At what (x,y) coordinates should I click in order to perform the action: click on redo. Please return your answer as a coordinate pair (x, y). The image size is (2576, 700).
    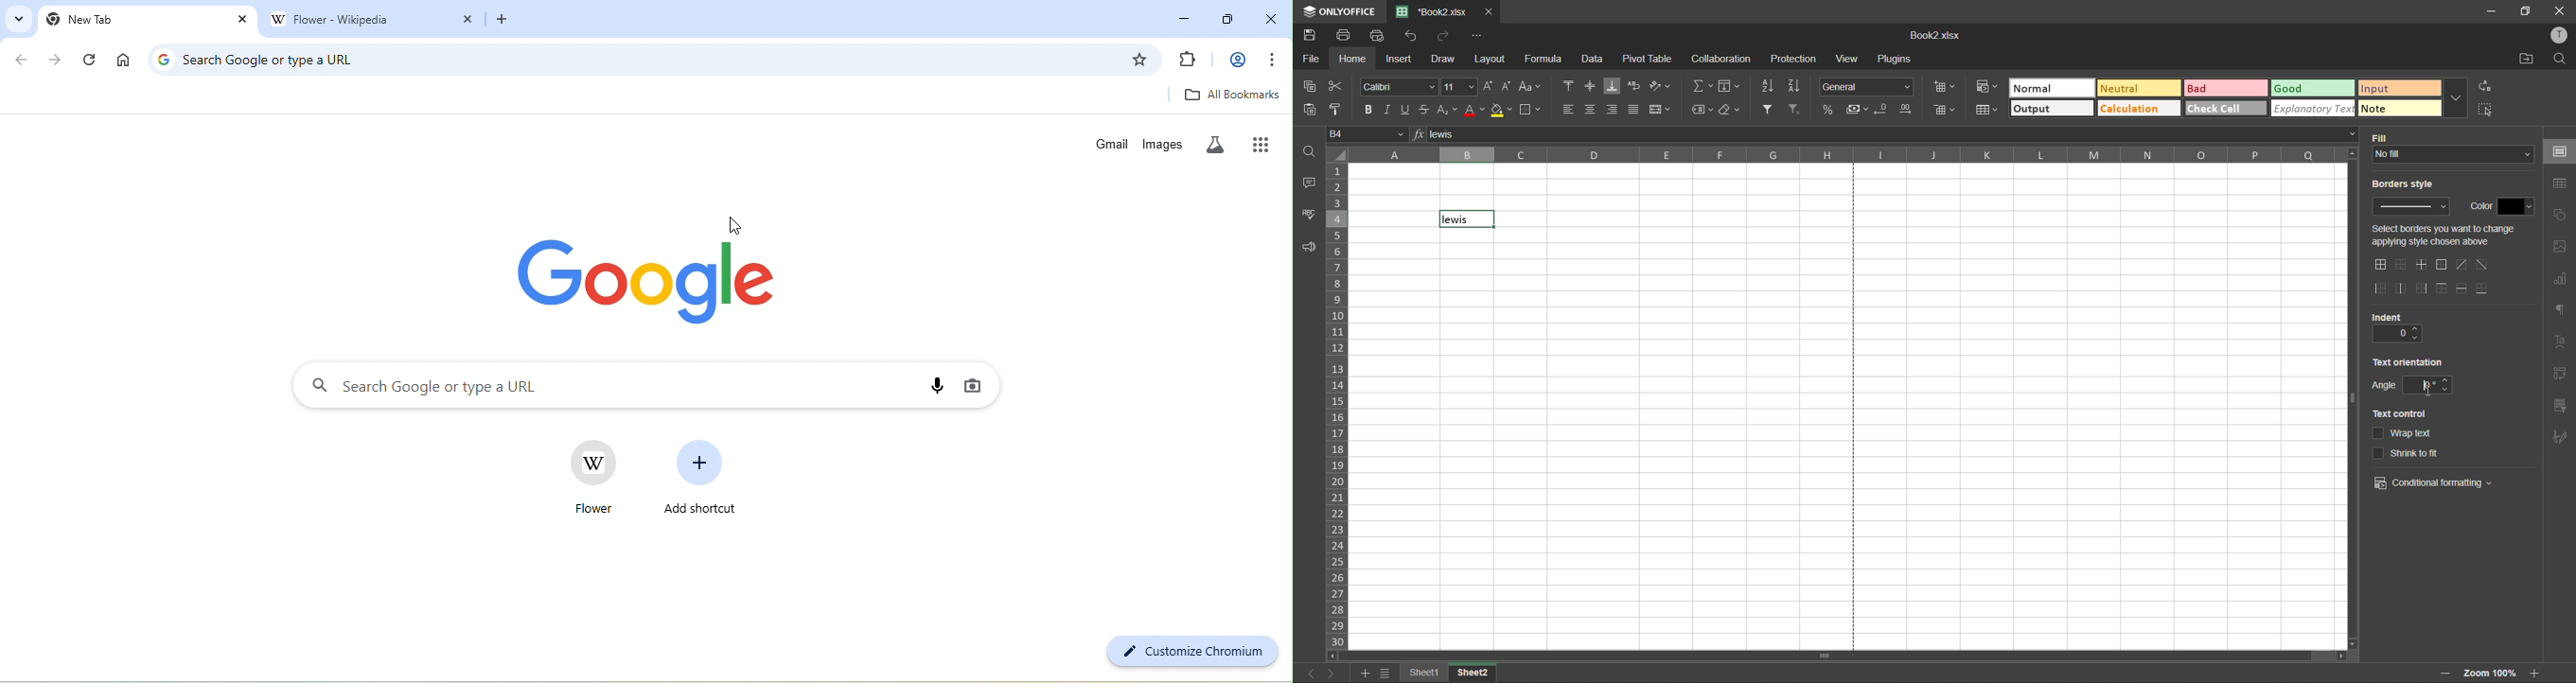
    Looking at the image, I should click on (1446, 36).